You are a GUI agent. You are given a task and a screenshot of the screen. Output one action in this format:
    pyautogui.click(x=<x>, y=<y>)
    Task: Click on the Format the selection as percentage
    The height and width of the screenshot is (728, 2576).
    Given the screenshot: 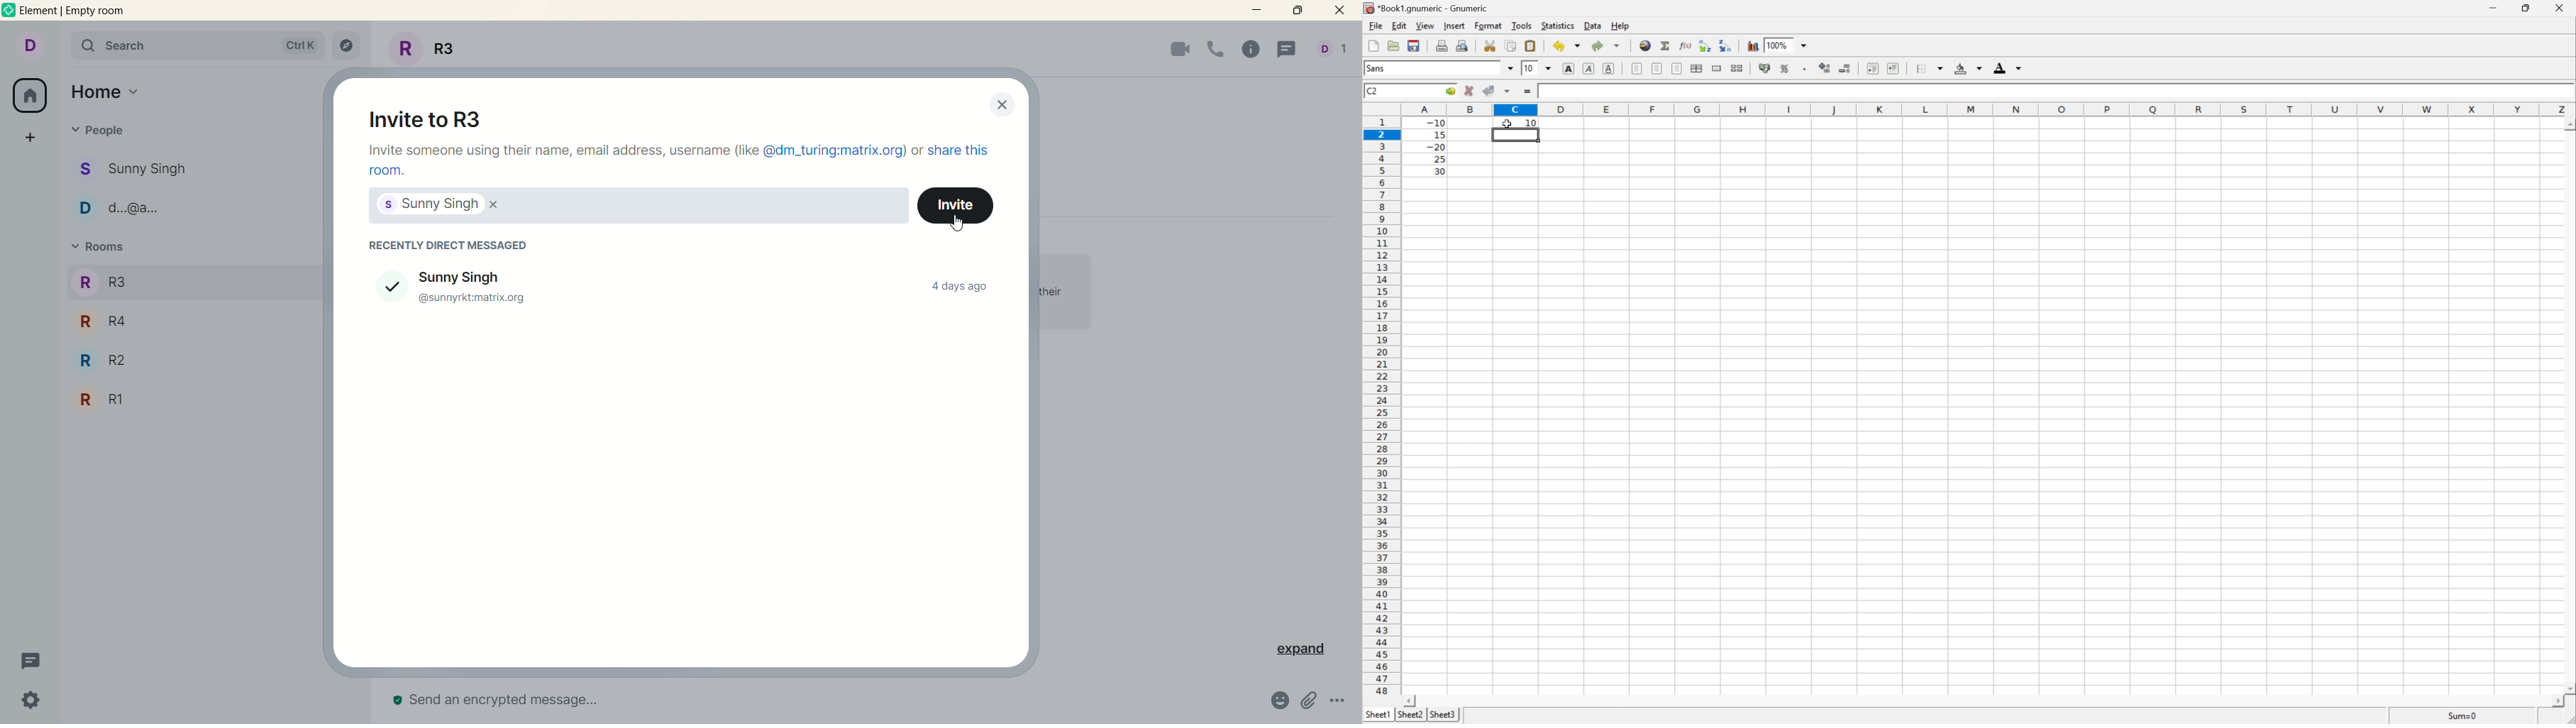 What is the action you would take?
    pyautogui.click(x=1786, y=70)
    